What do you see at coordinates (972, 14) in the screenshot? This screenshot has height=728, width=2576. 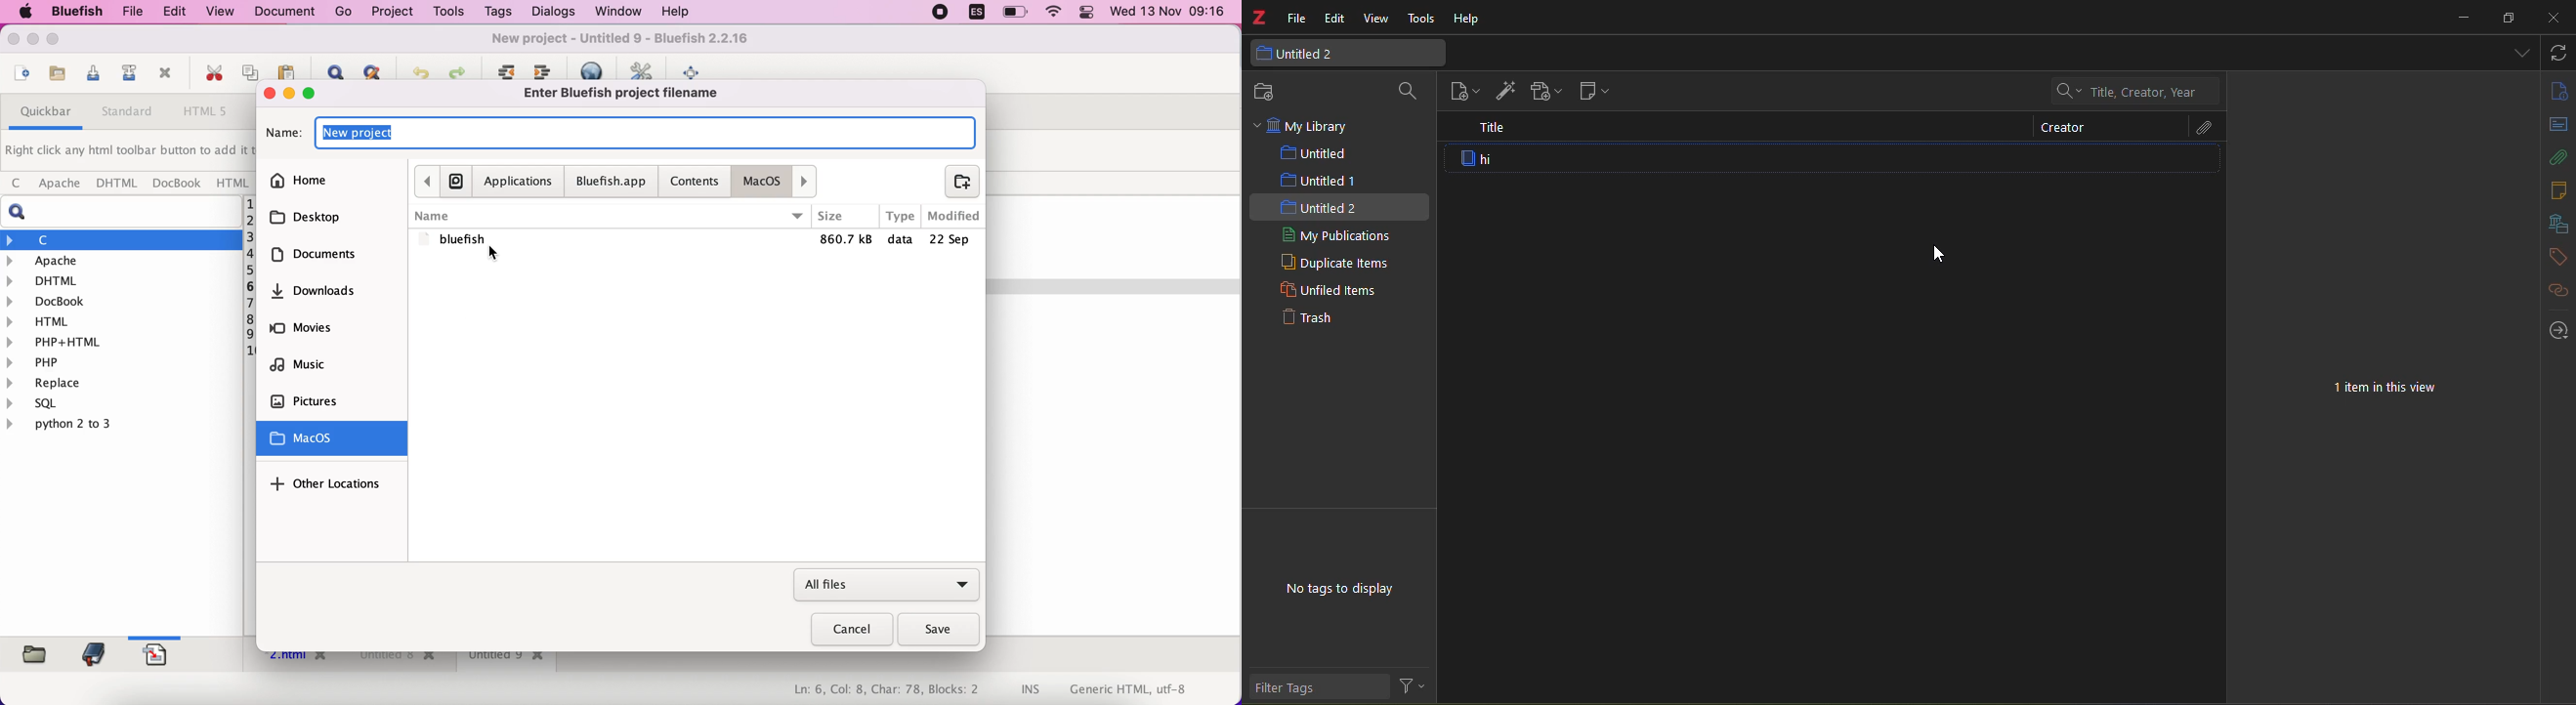 I see `language` at bounding box center [972, 14].